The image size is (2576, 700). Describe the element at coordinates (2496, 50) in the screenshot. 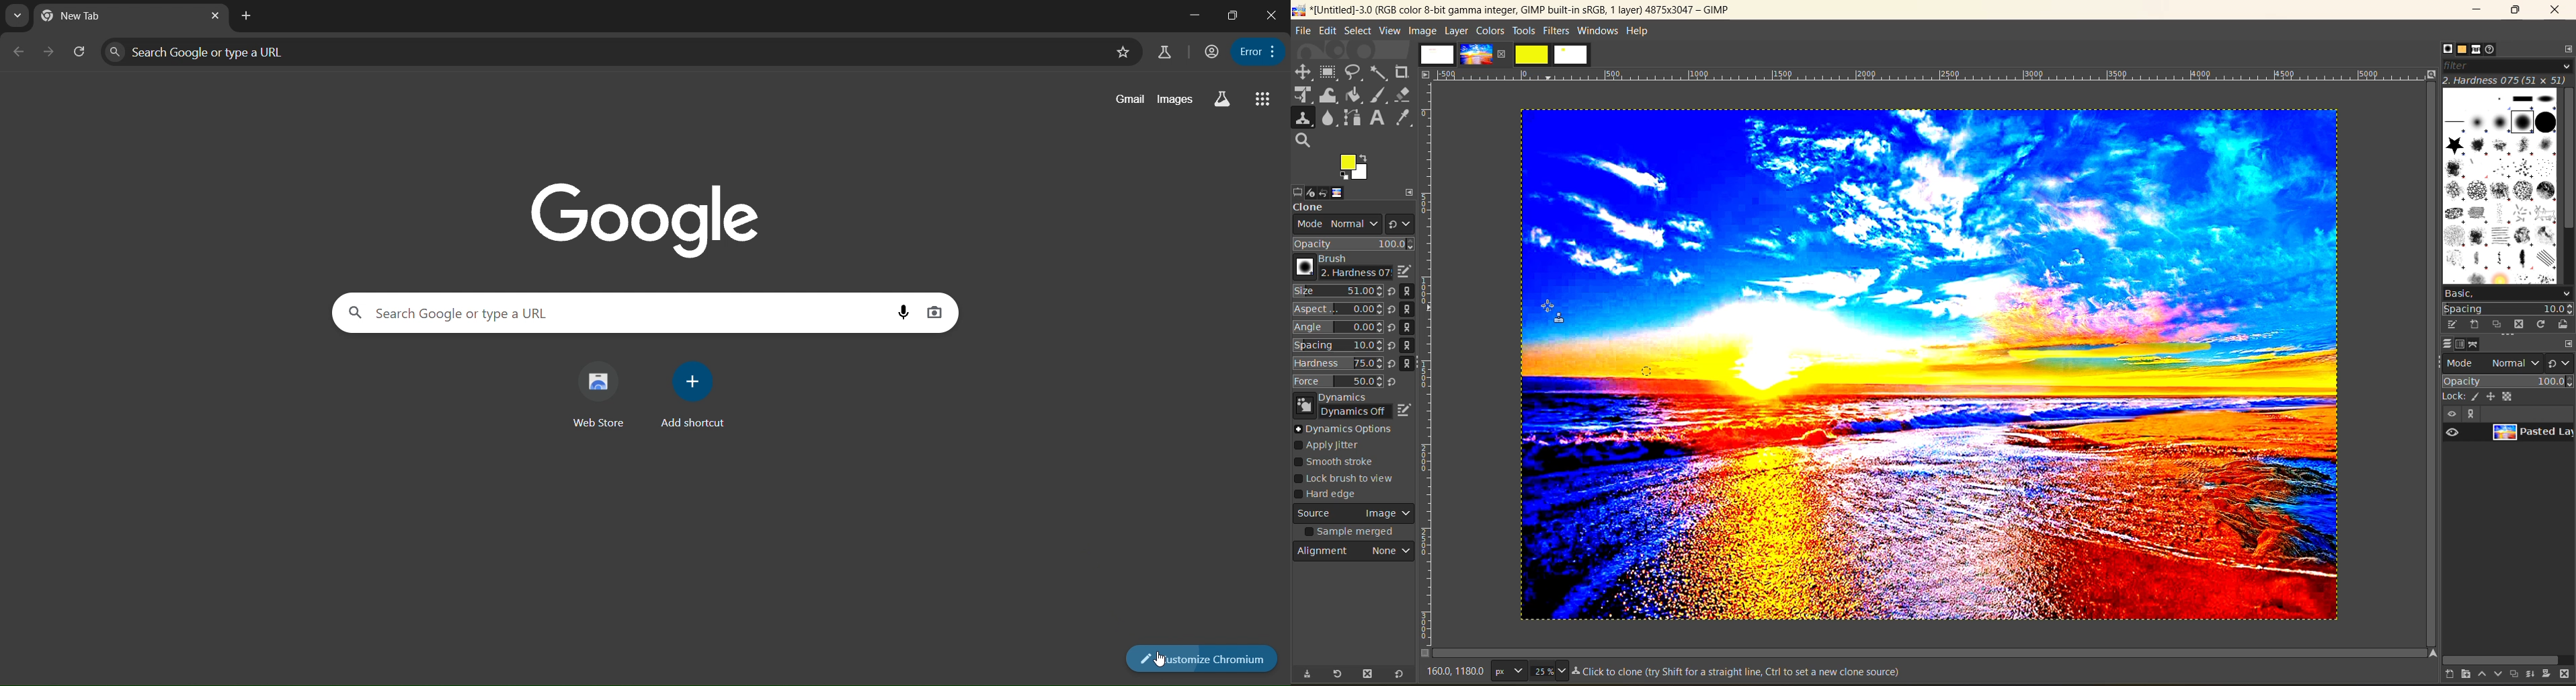

I see `document history` at that location.